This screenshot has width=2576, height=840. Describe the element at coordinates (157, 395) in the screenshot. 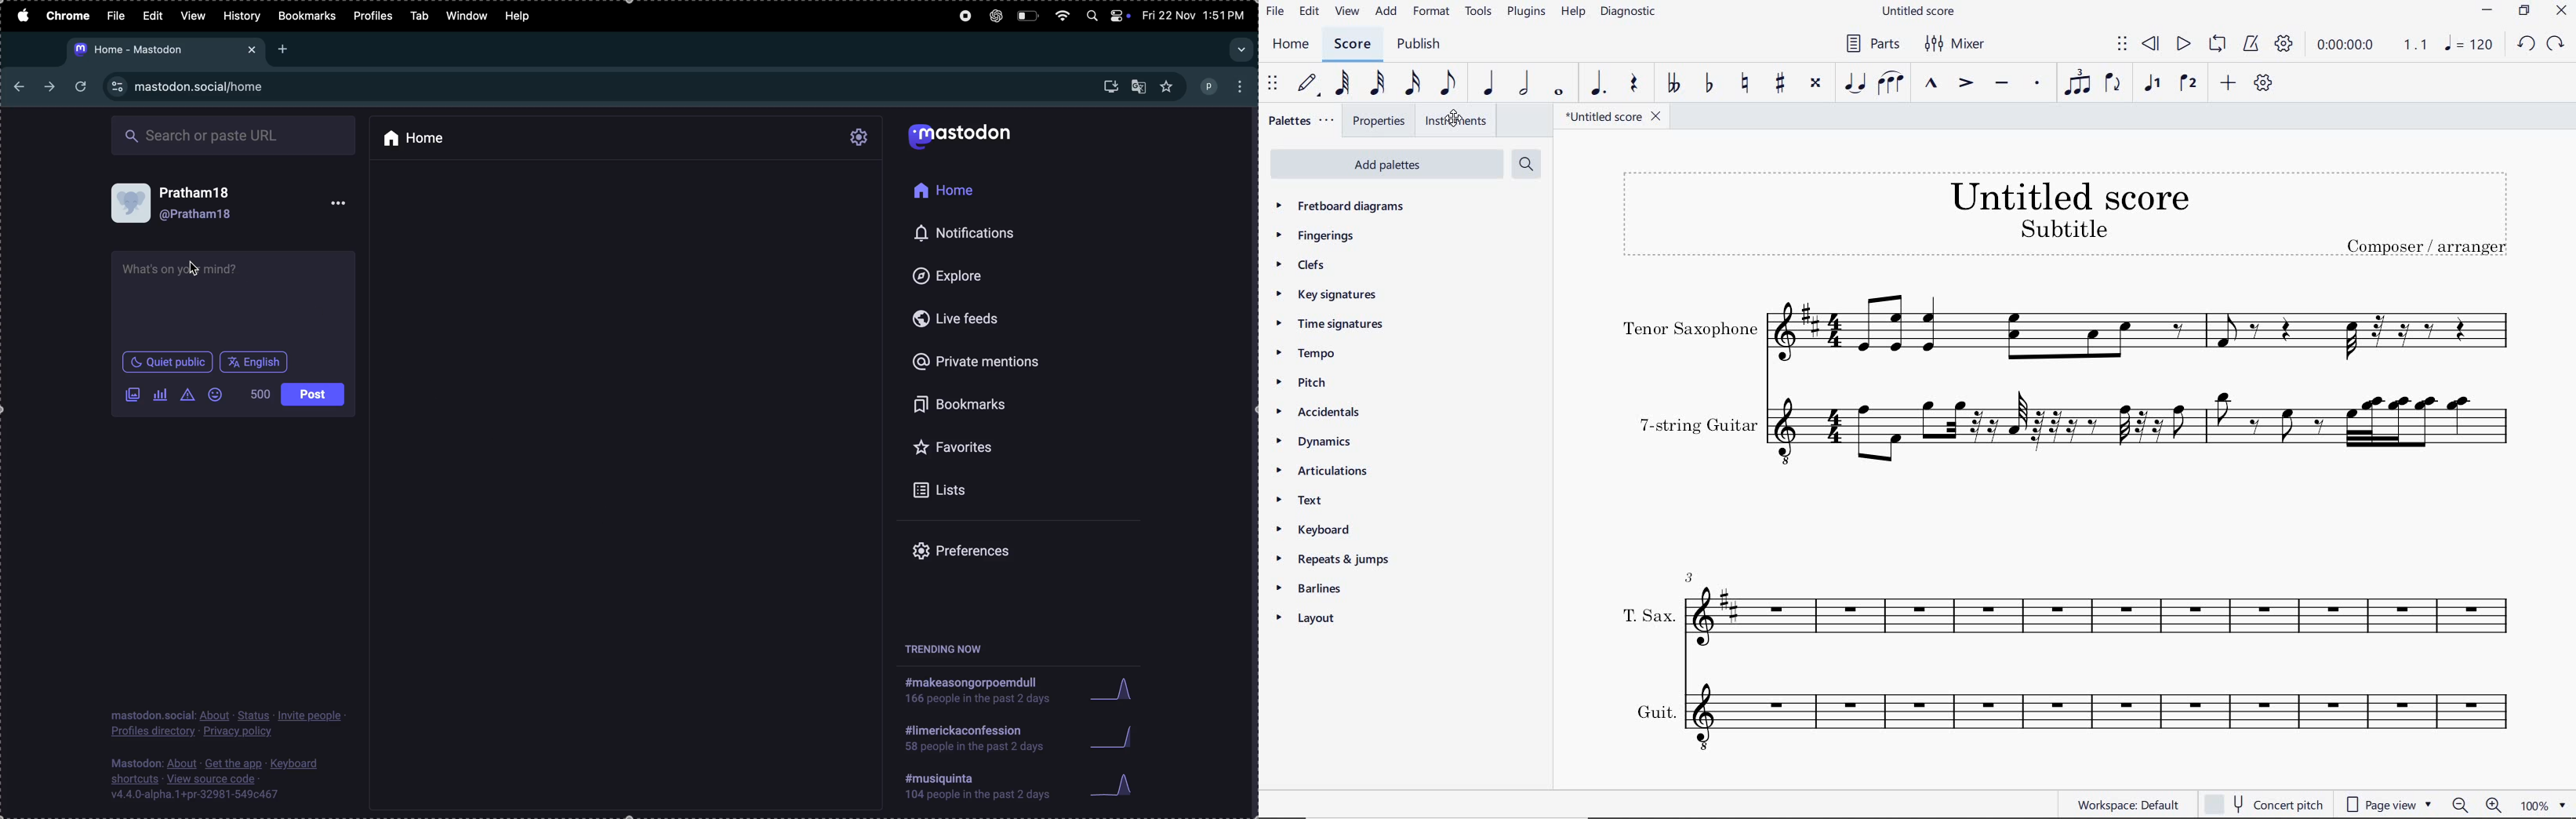

I see `poll` at that location.